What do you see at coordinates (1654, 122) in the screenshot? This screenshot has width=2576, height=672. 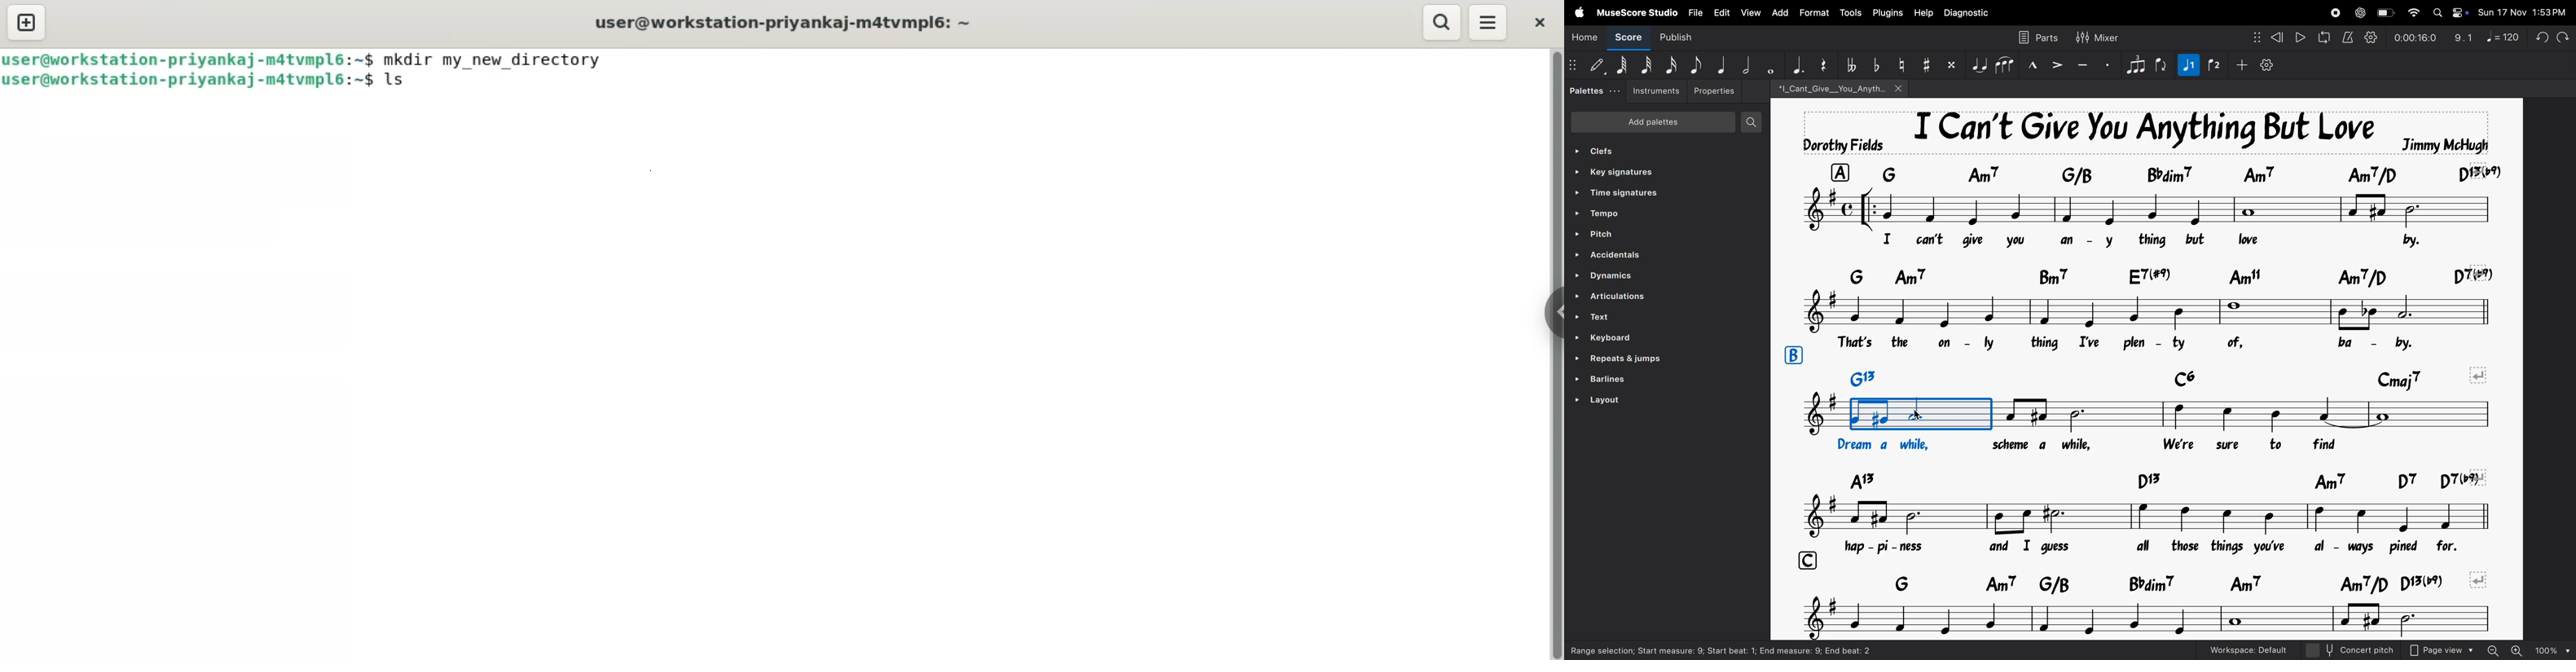 I see `Add patients` at bounding box center [1654, 122].